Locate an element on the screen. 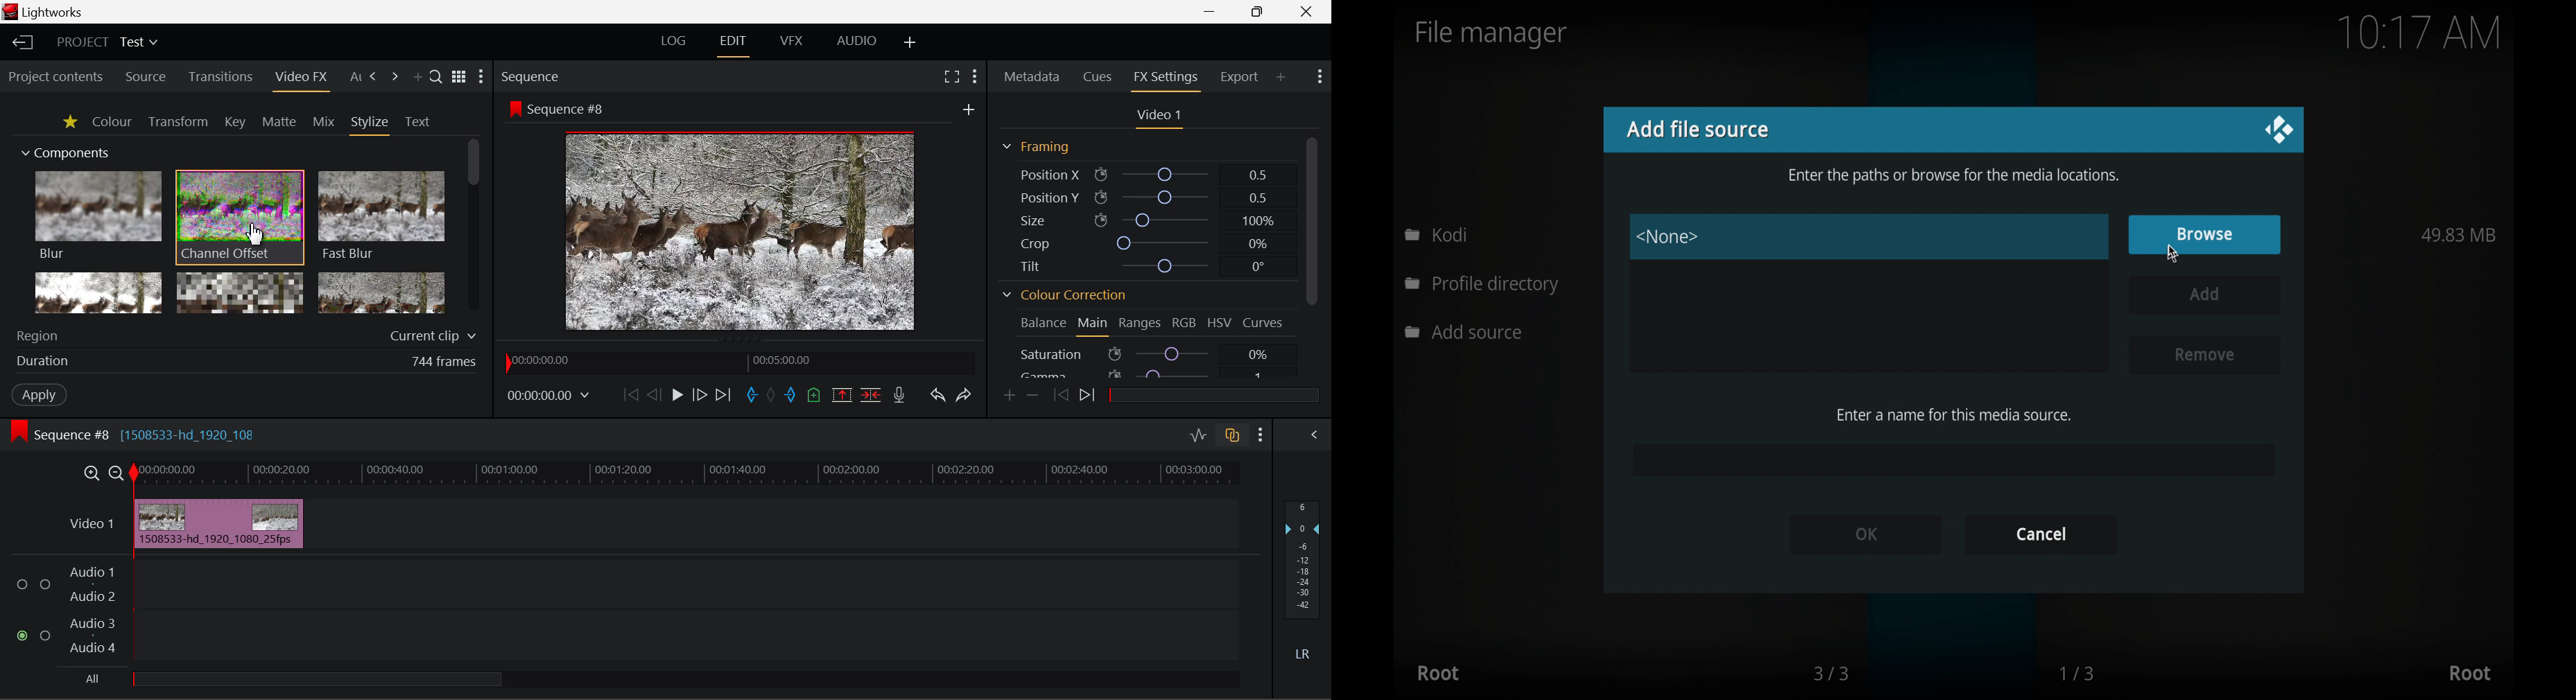 The image size is (2576, 700). Curves is located at coordinates (1264, 322).